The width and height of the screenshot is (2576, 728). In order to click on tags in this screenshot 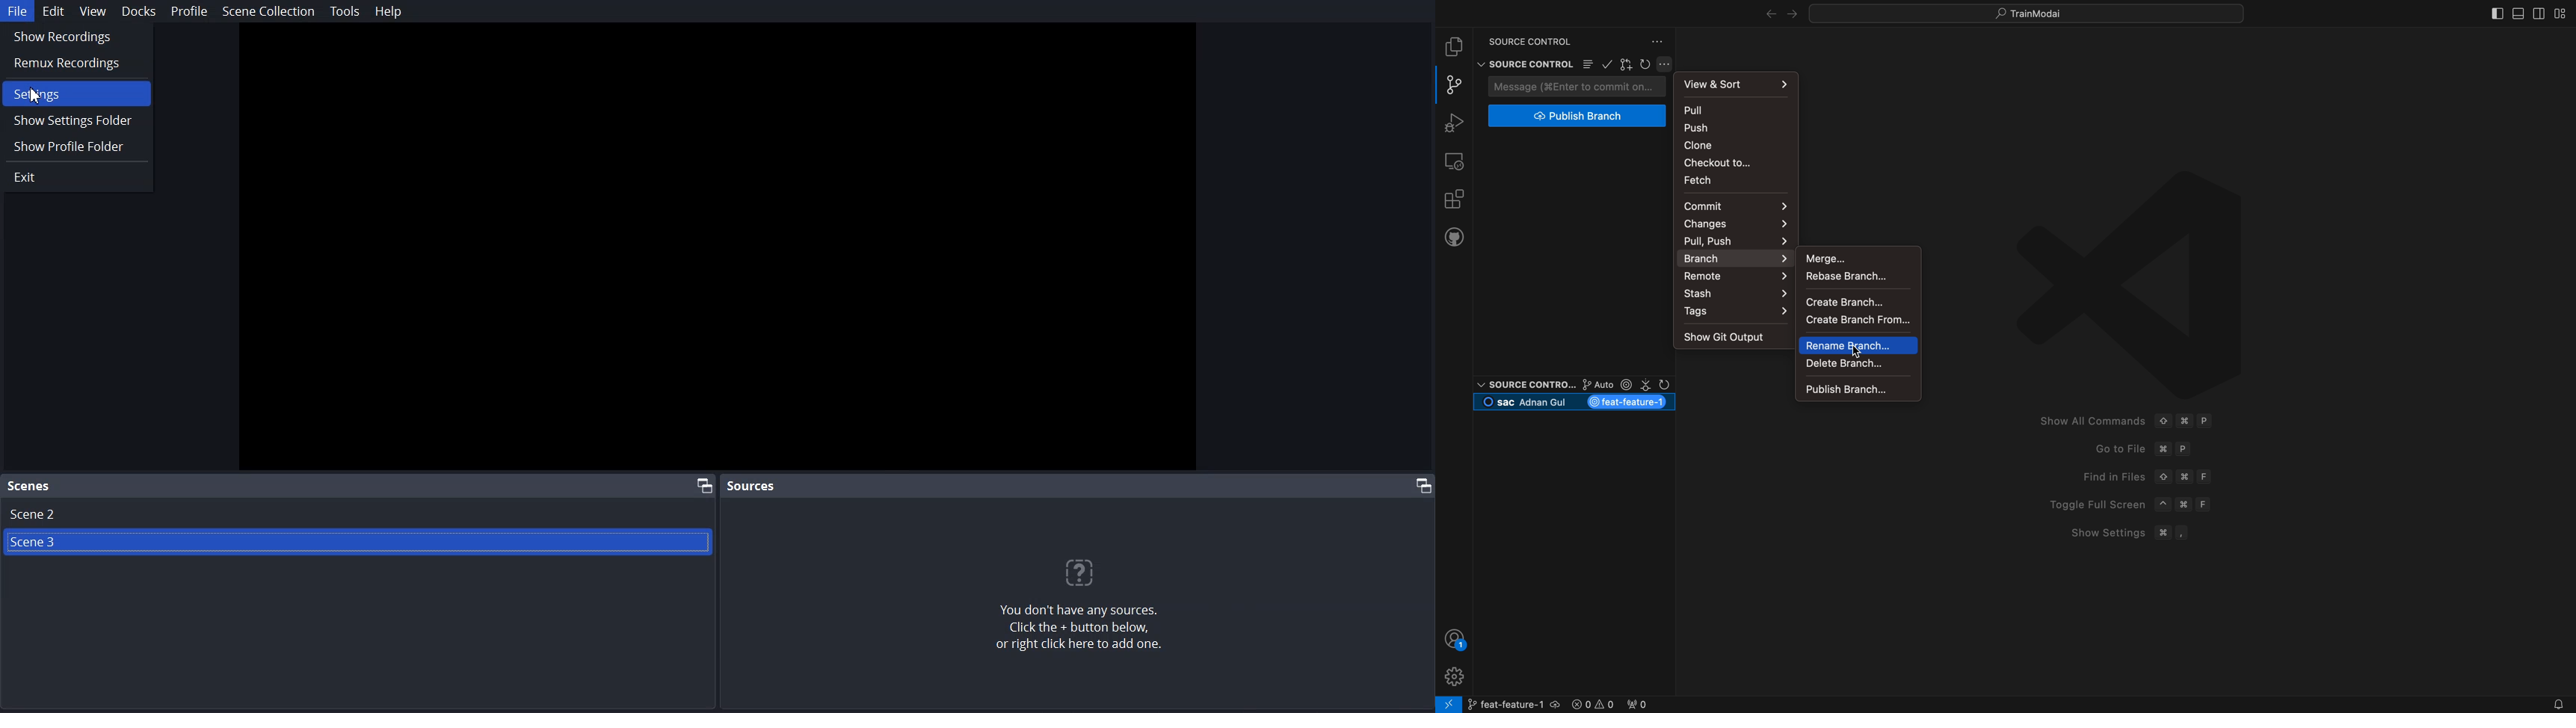, I will do `click(1735, 312)`.